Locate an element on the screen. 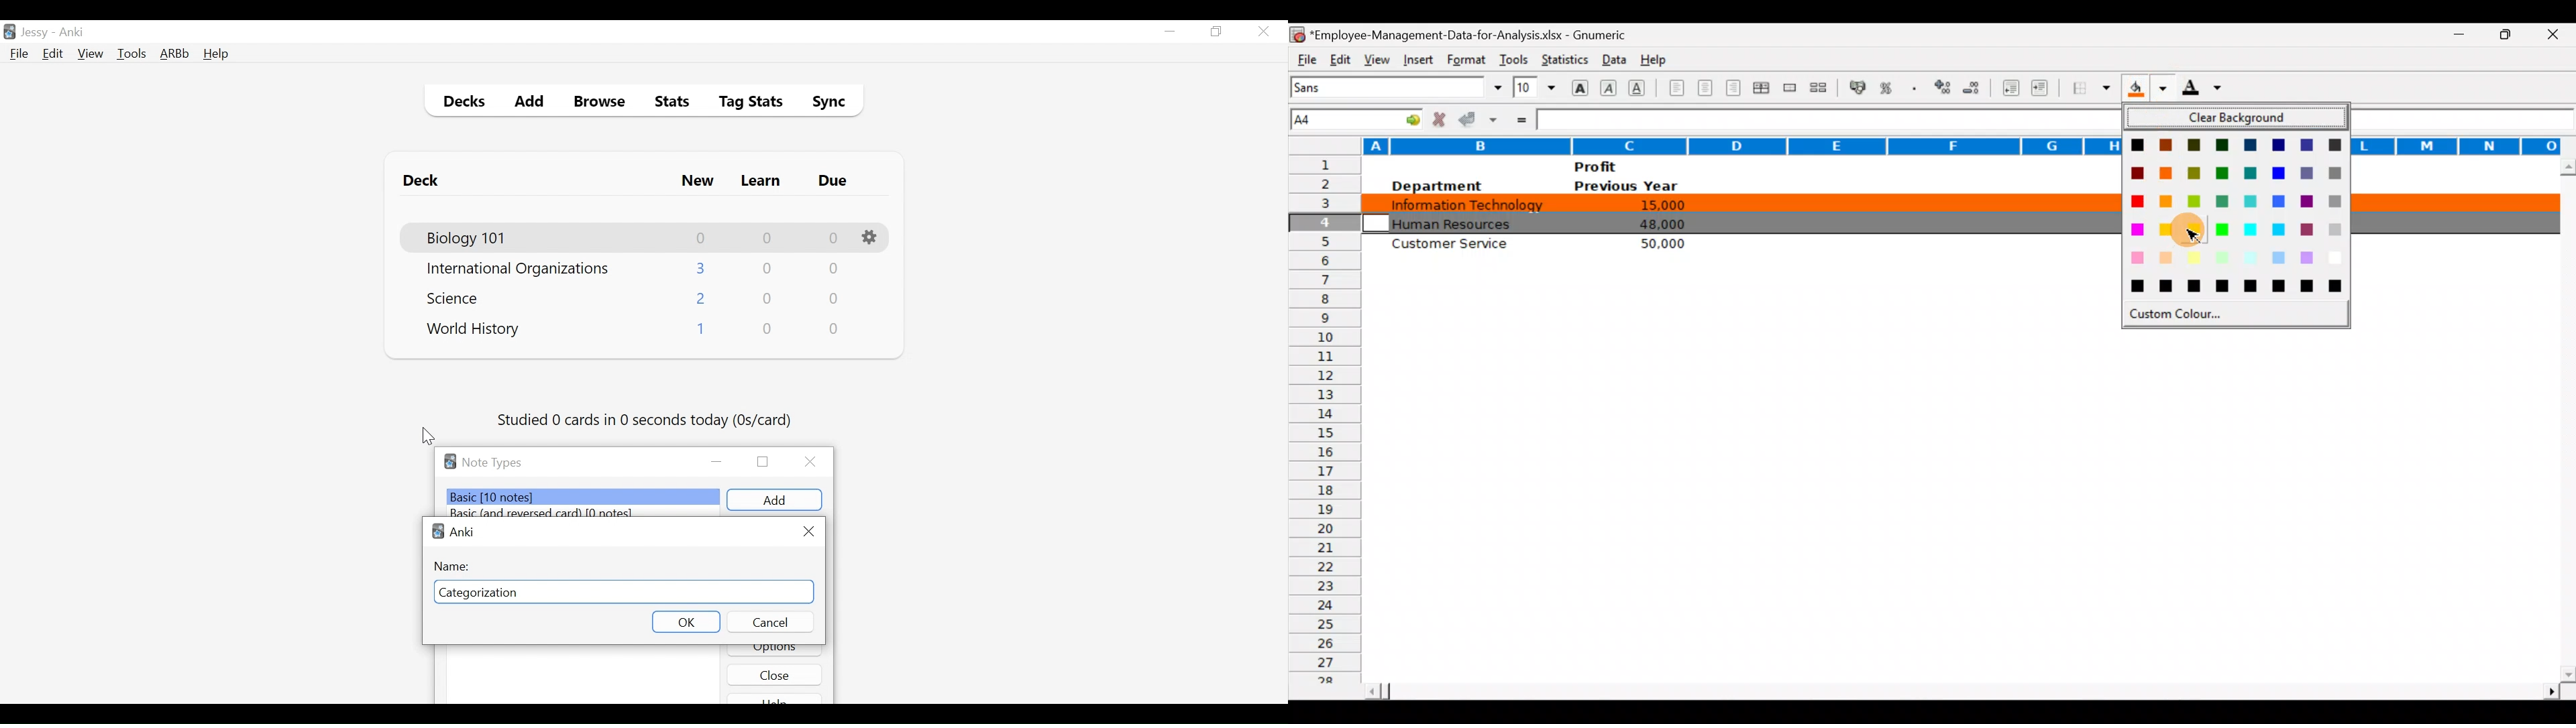 This screenshot has height=728, width=2576. New Card Count is located at coordinates (702, 300).